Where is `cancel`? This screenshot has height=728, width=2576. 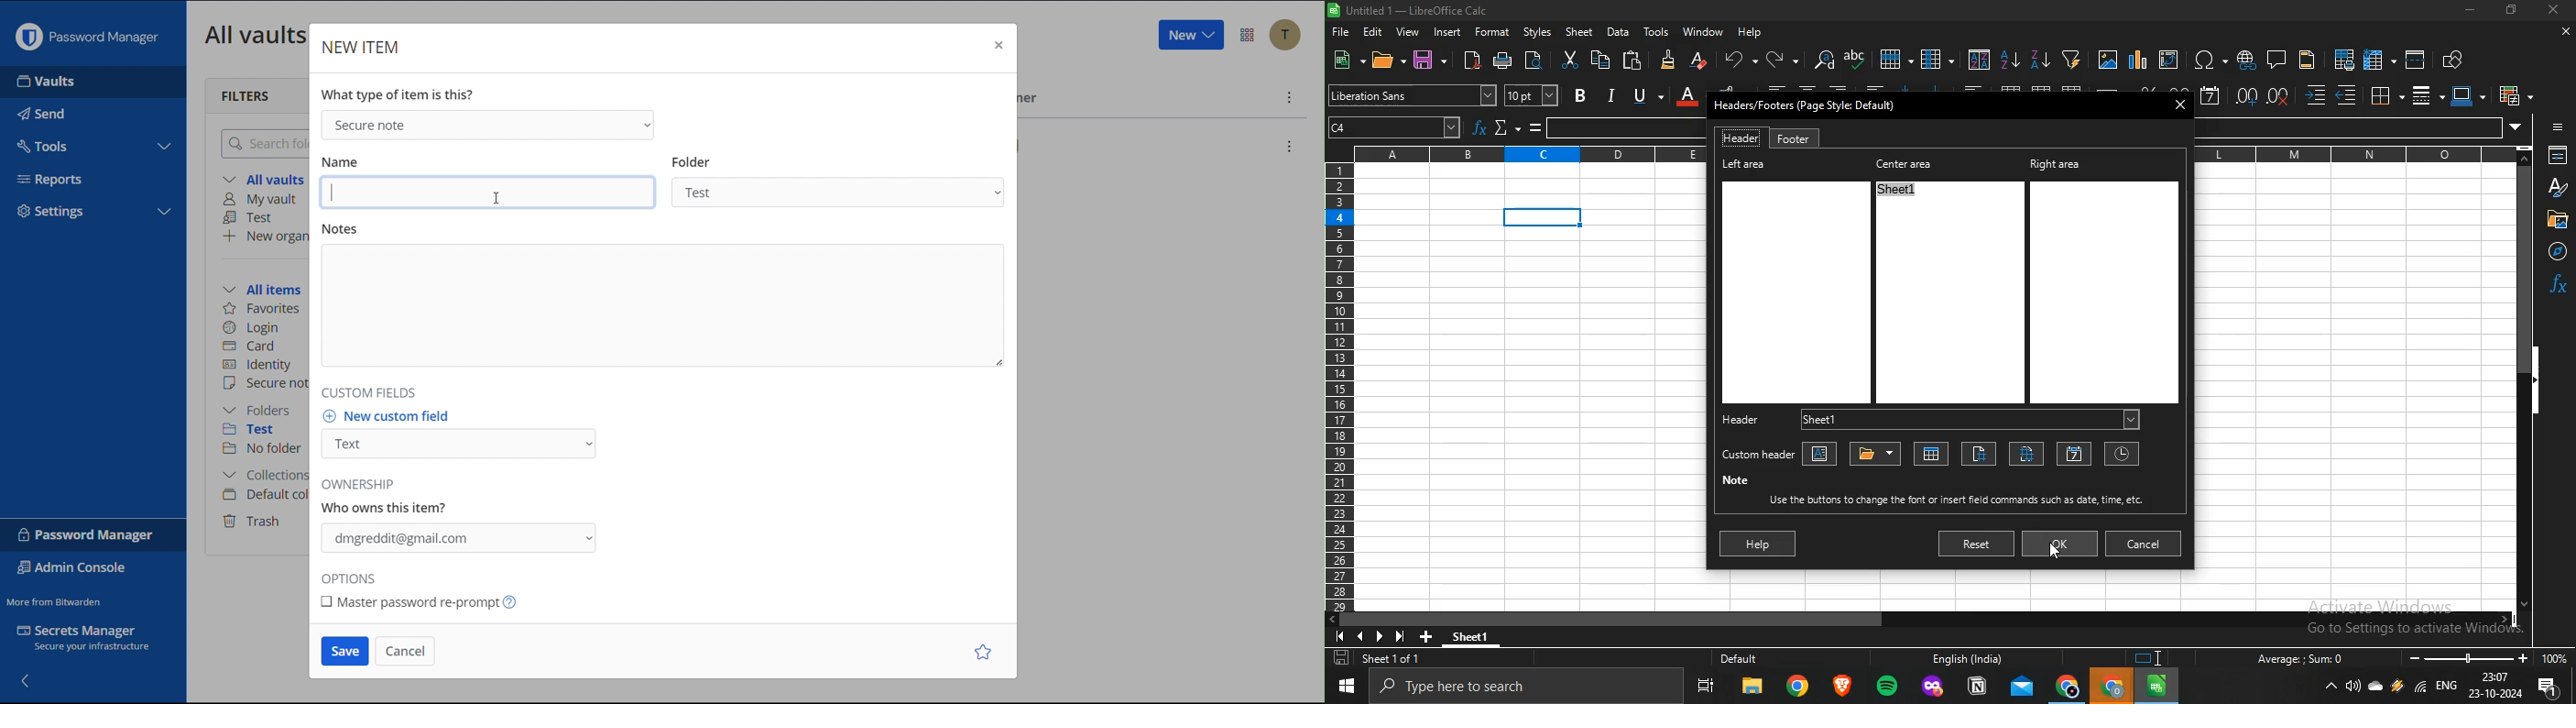
cancel is located at coordinates (2145, 542).